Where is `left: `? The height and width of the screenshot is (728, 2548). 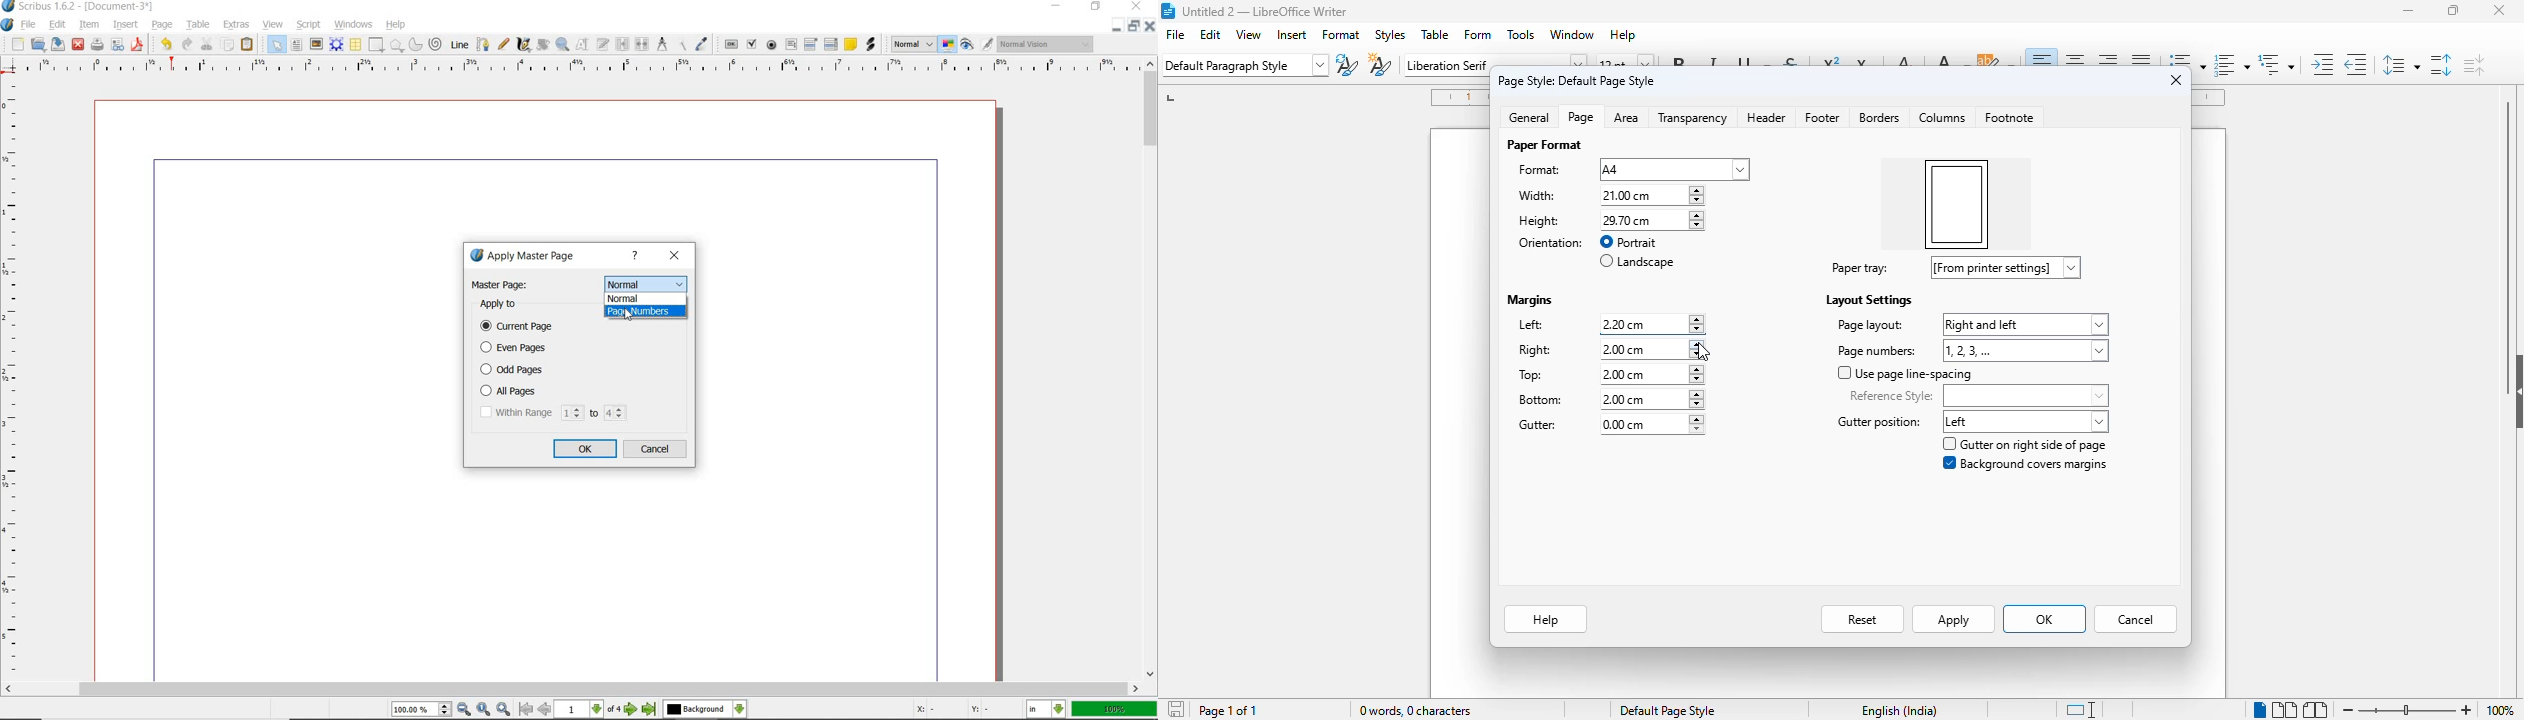 left:  is located at coordinates (1532, 325).